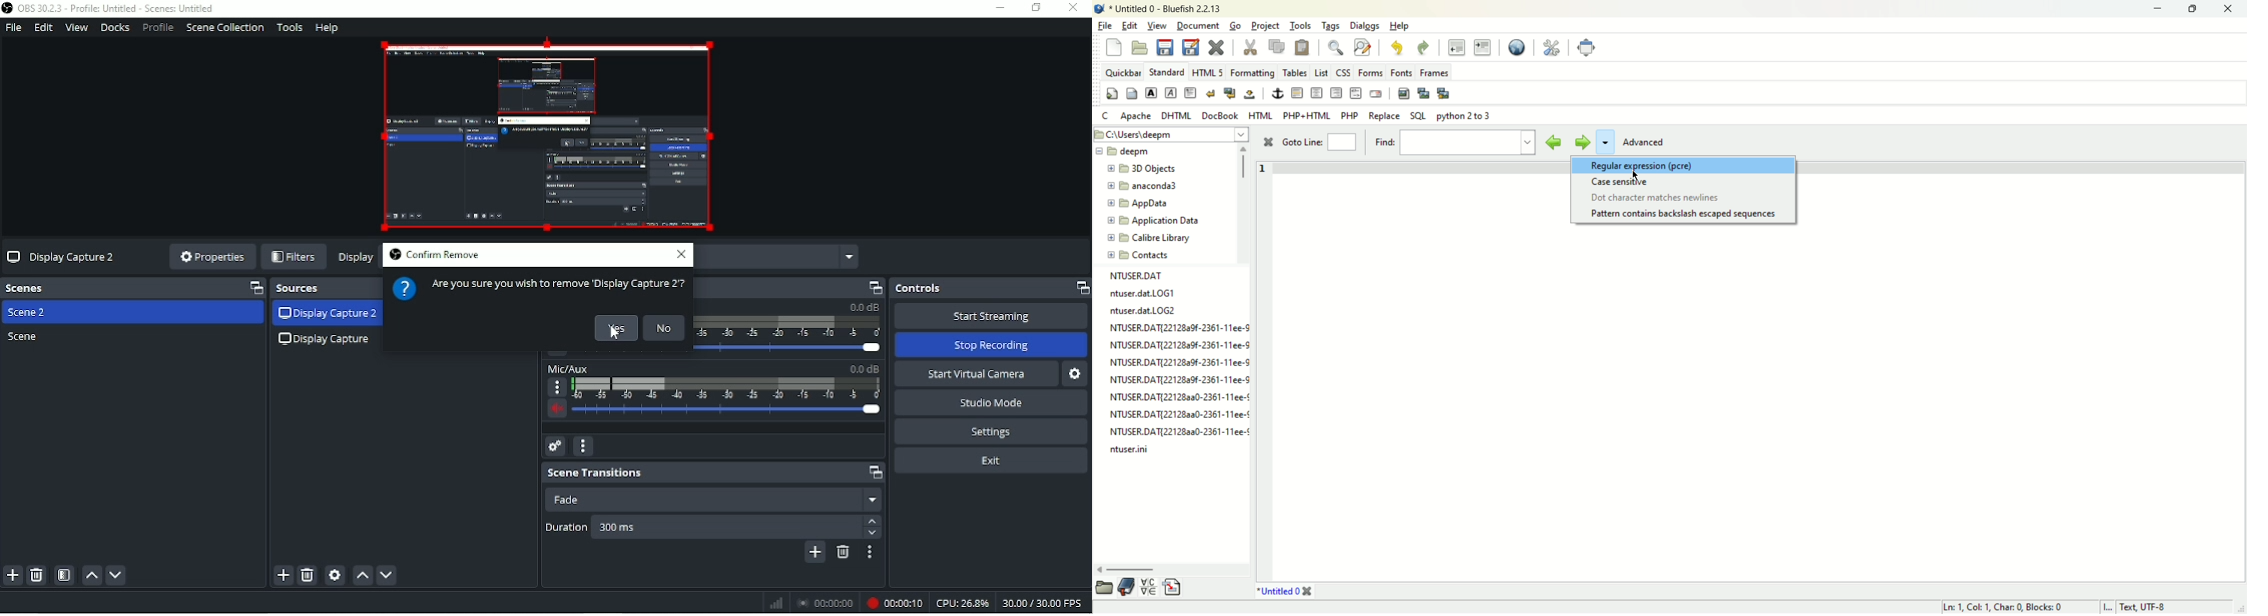  Describe the element at coordinates (294, 256) in the screenshot. I see `Filters` at that location.